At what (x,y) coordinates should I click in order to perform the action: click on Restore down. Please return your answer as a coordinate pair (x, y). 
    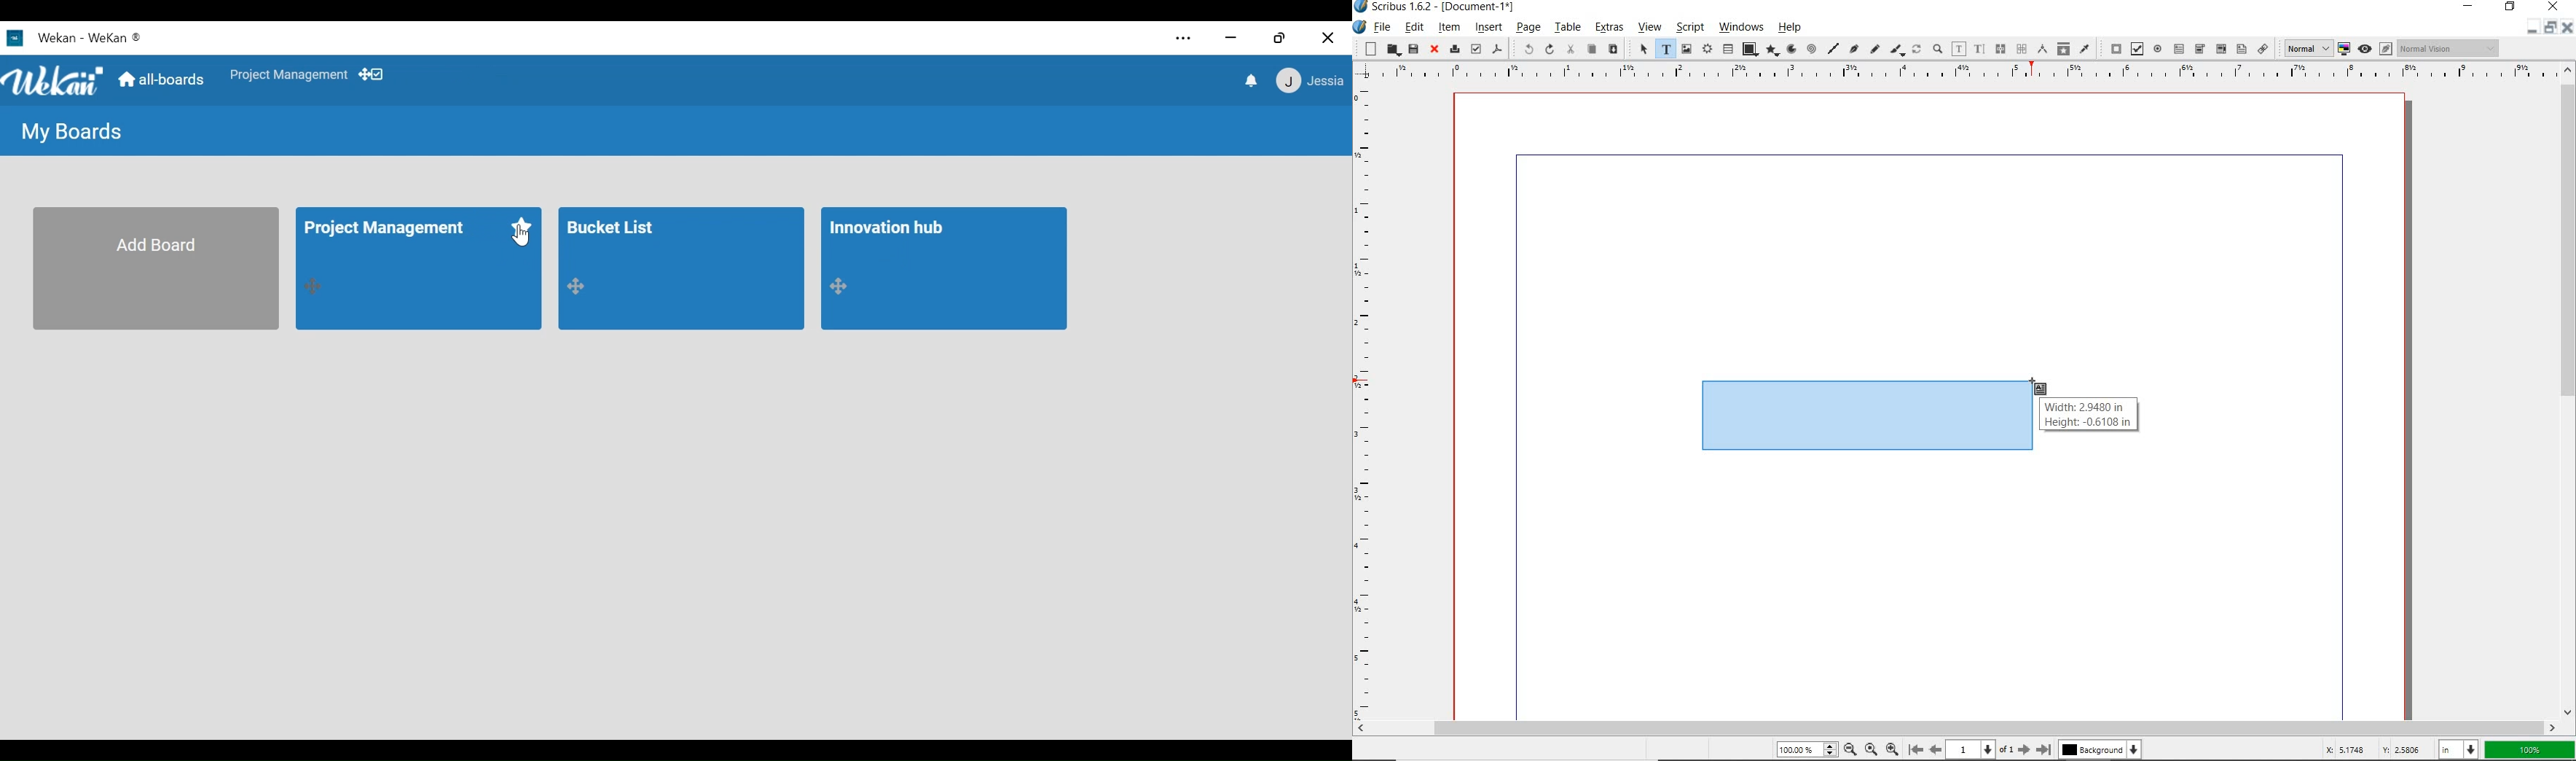
    Looking at the image, I should click on (2530, 28).